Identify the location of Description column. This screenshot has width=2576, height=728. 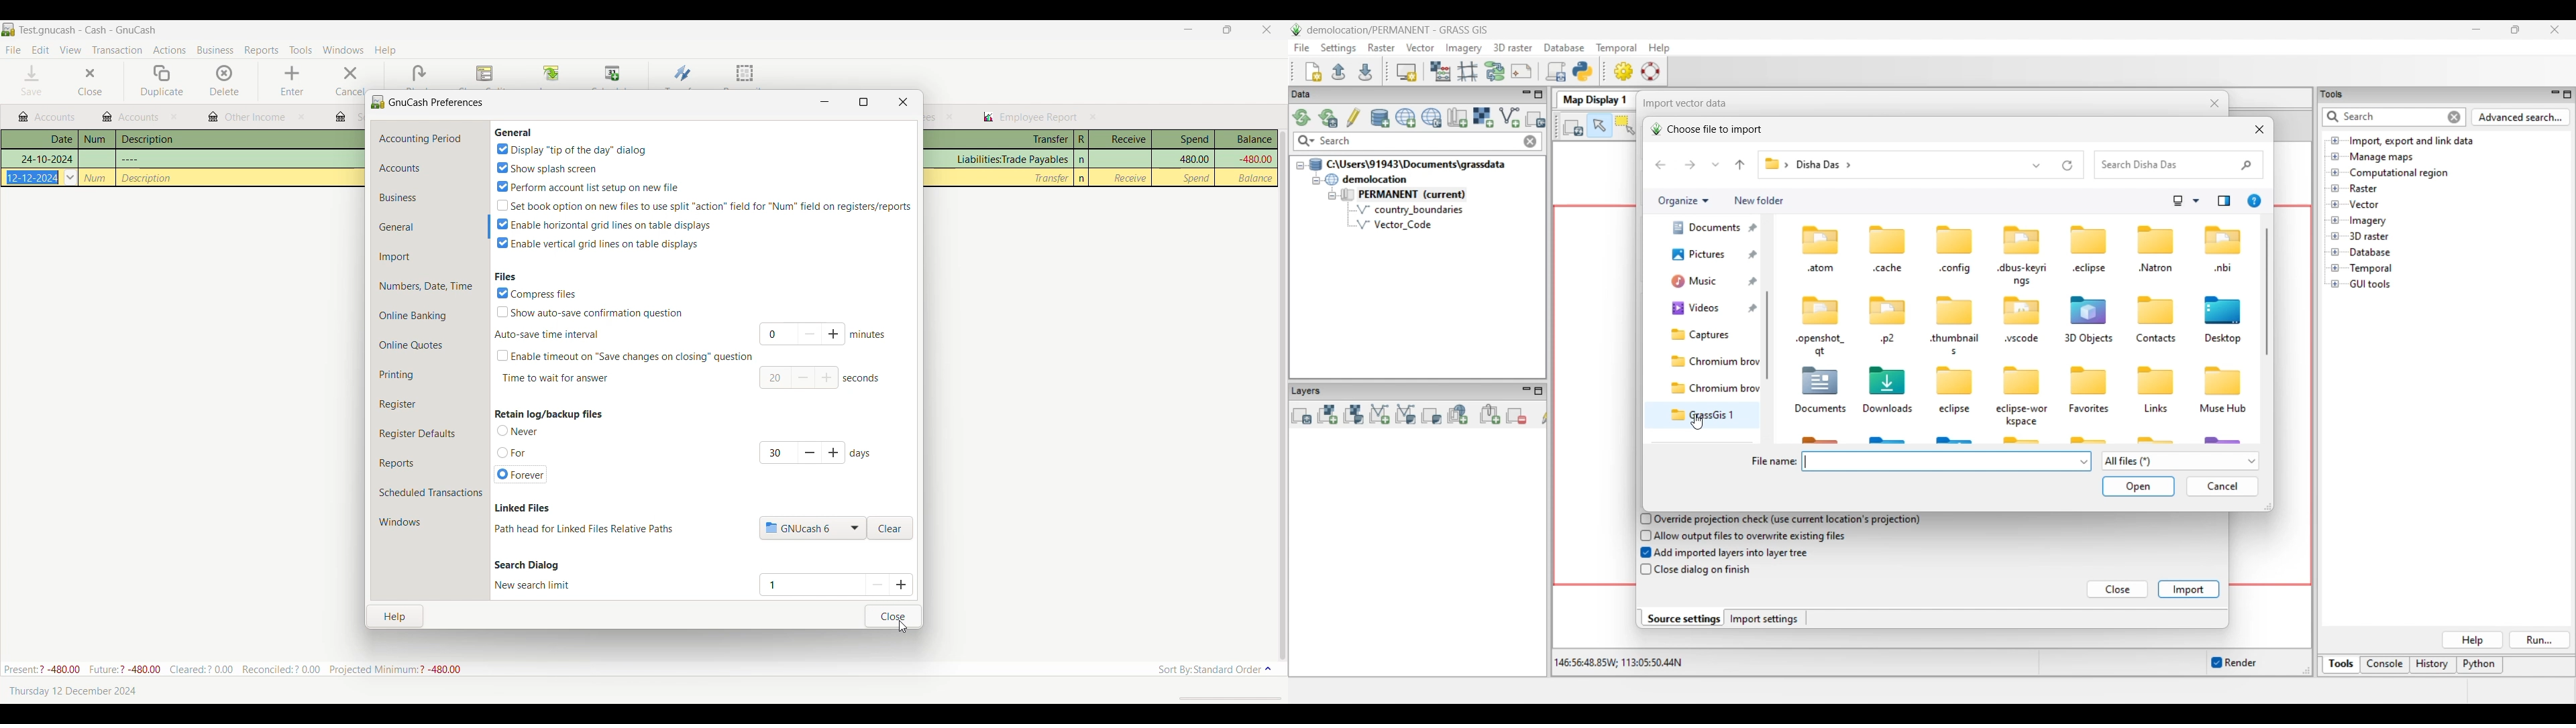
(240, 139).